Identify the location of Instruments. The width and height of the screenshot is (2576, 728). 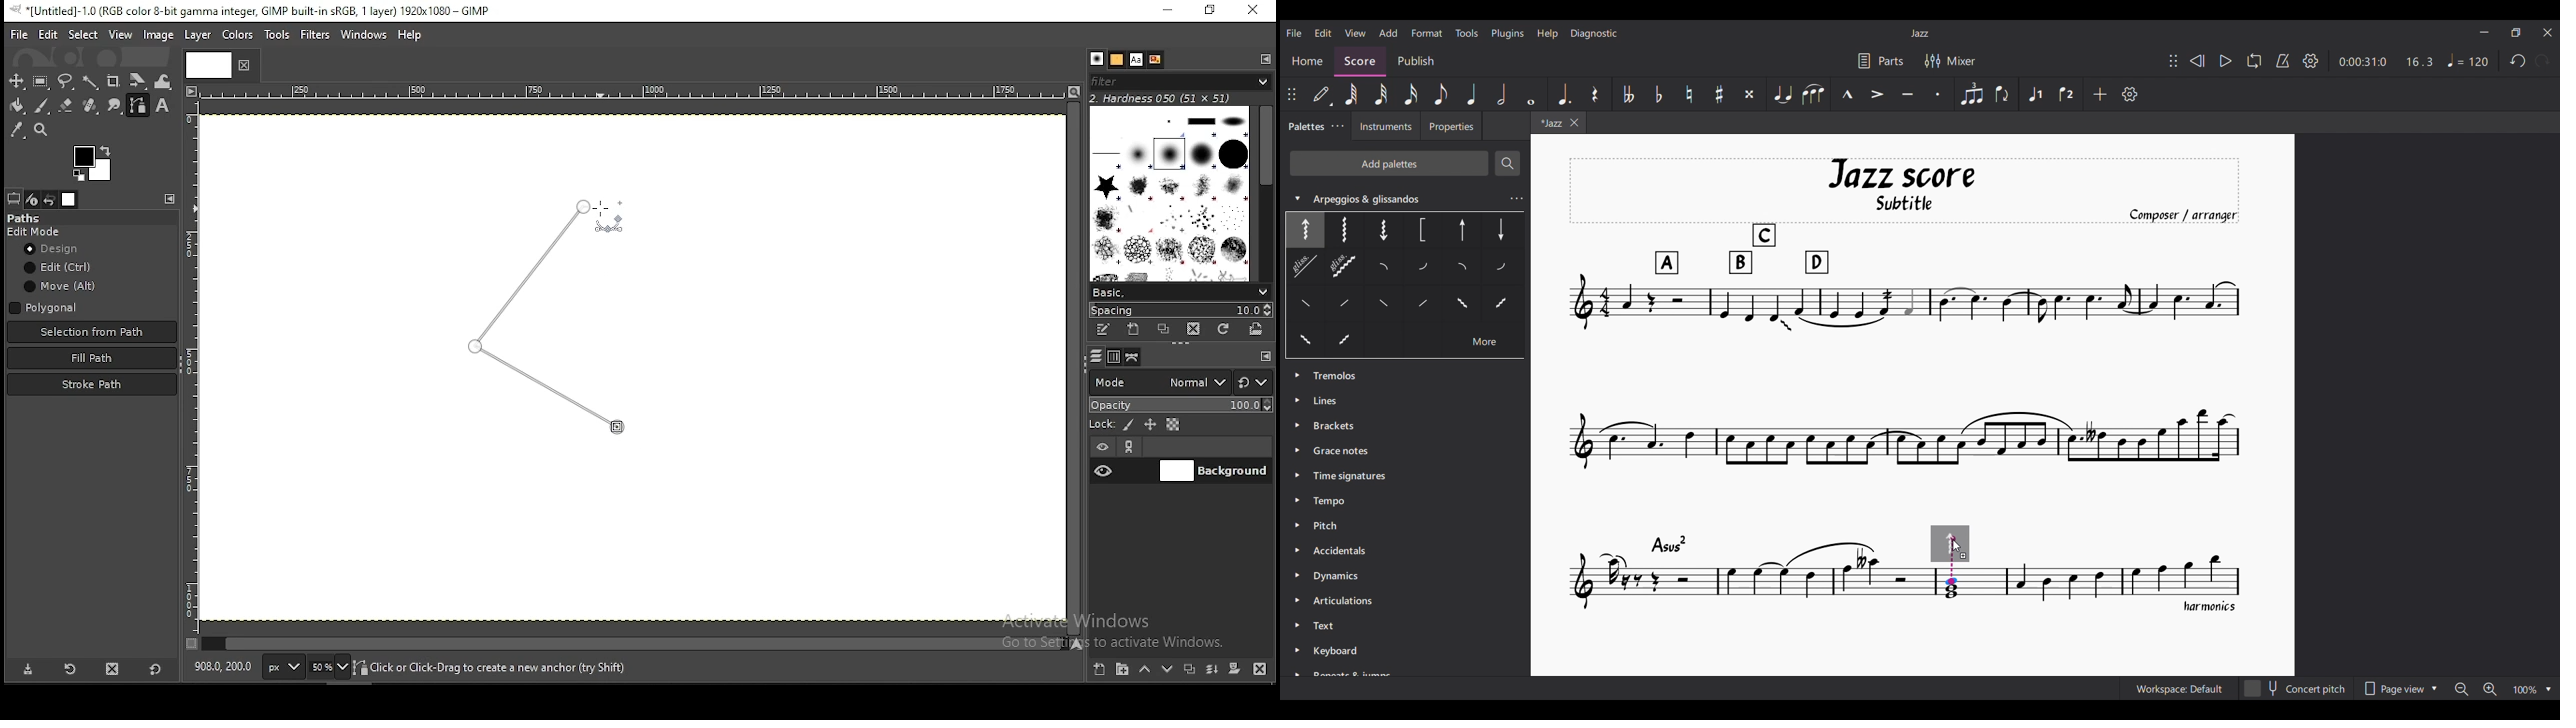
(1381, 127).